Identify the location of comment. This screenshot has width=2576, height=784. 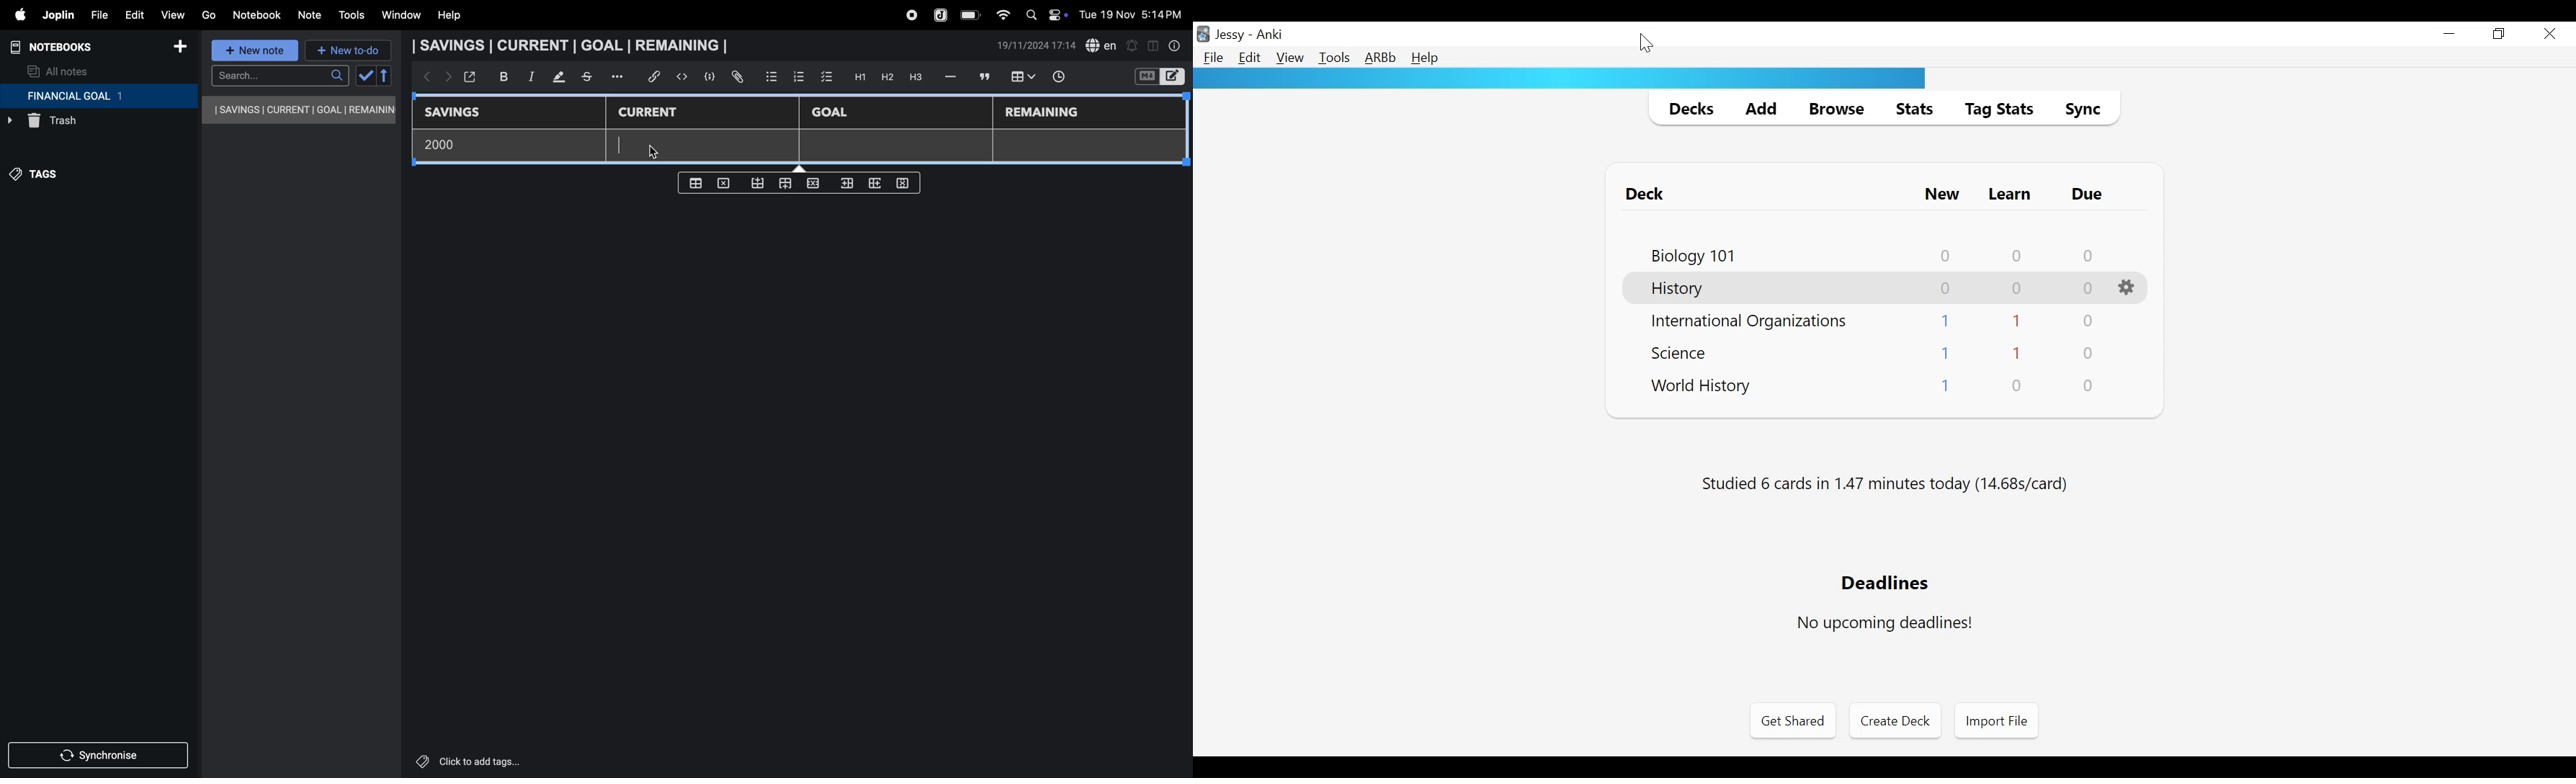
(983, 76).